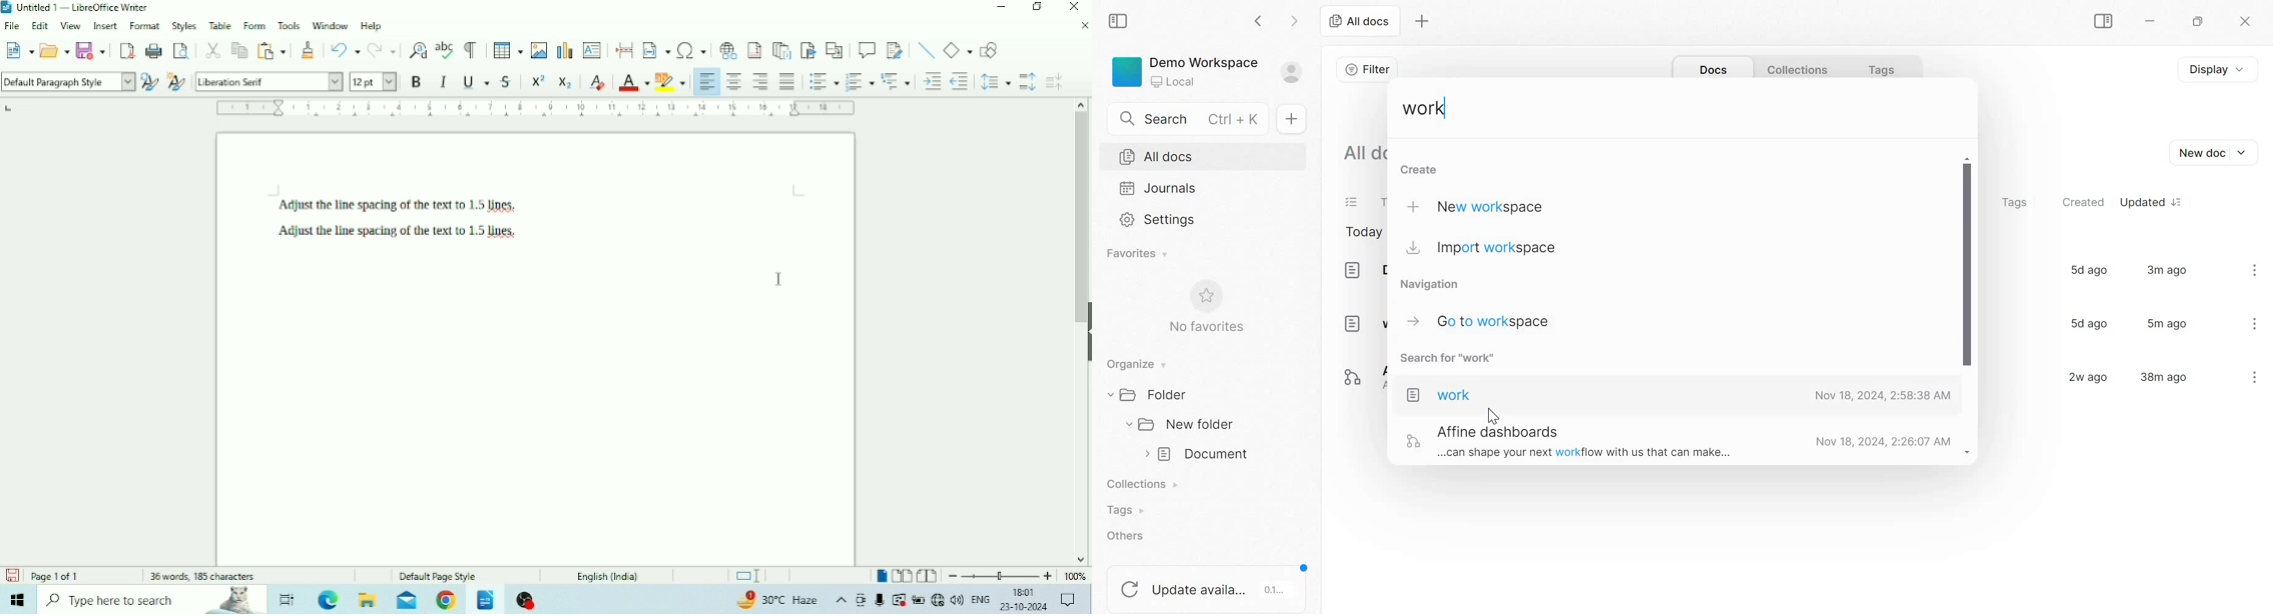 The height and width of the screenshot is (616, 2296). What do you see at coordinates (1364, 233) in the screenshot?
I see `Today . 3` at bounding box center [1364, 233].